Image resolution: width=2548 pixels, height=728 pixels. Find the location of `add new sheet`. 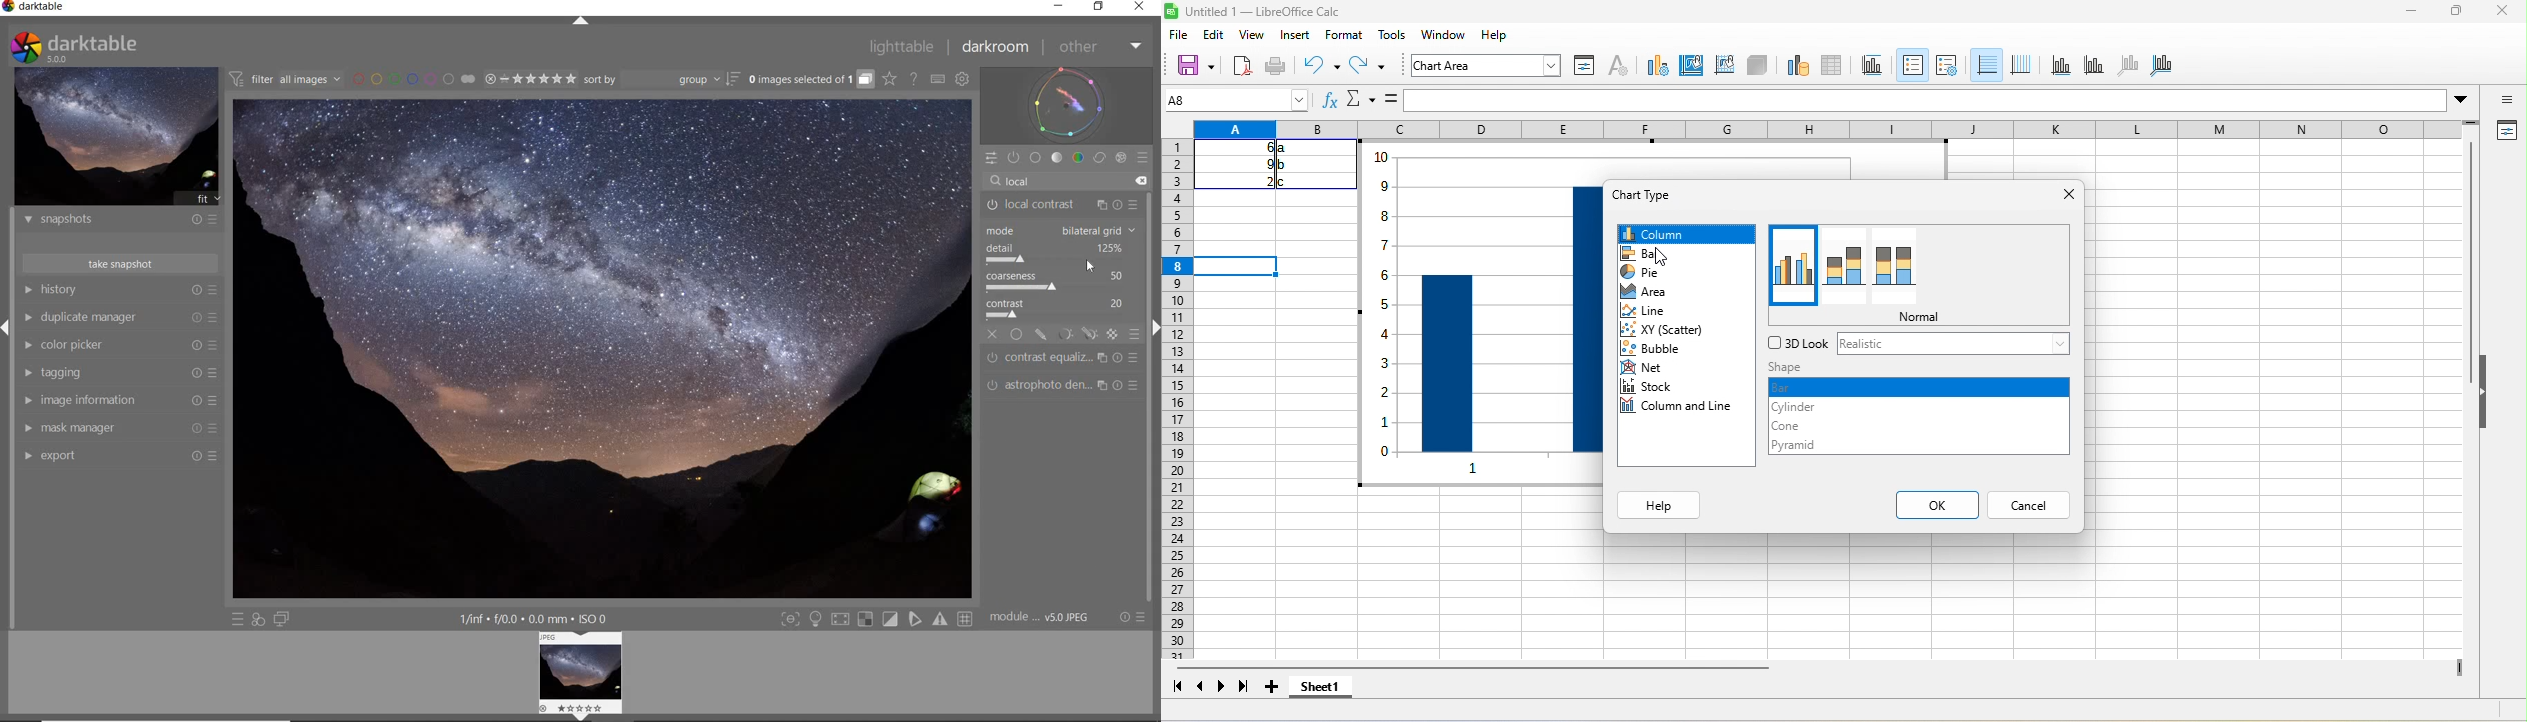

add new sheet is located at coordinates (1276, 687).